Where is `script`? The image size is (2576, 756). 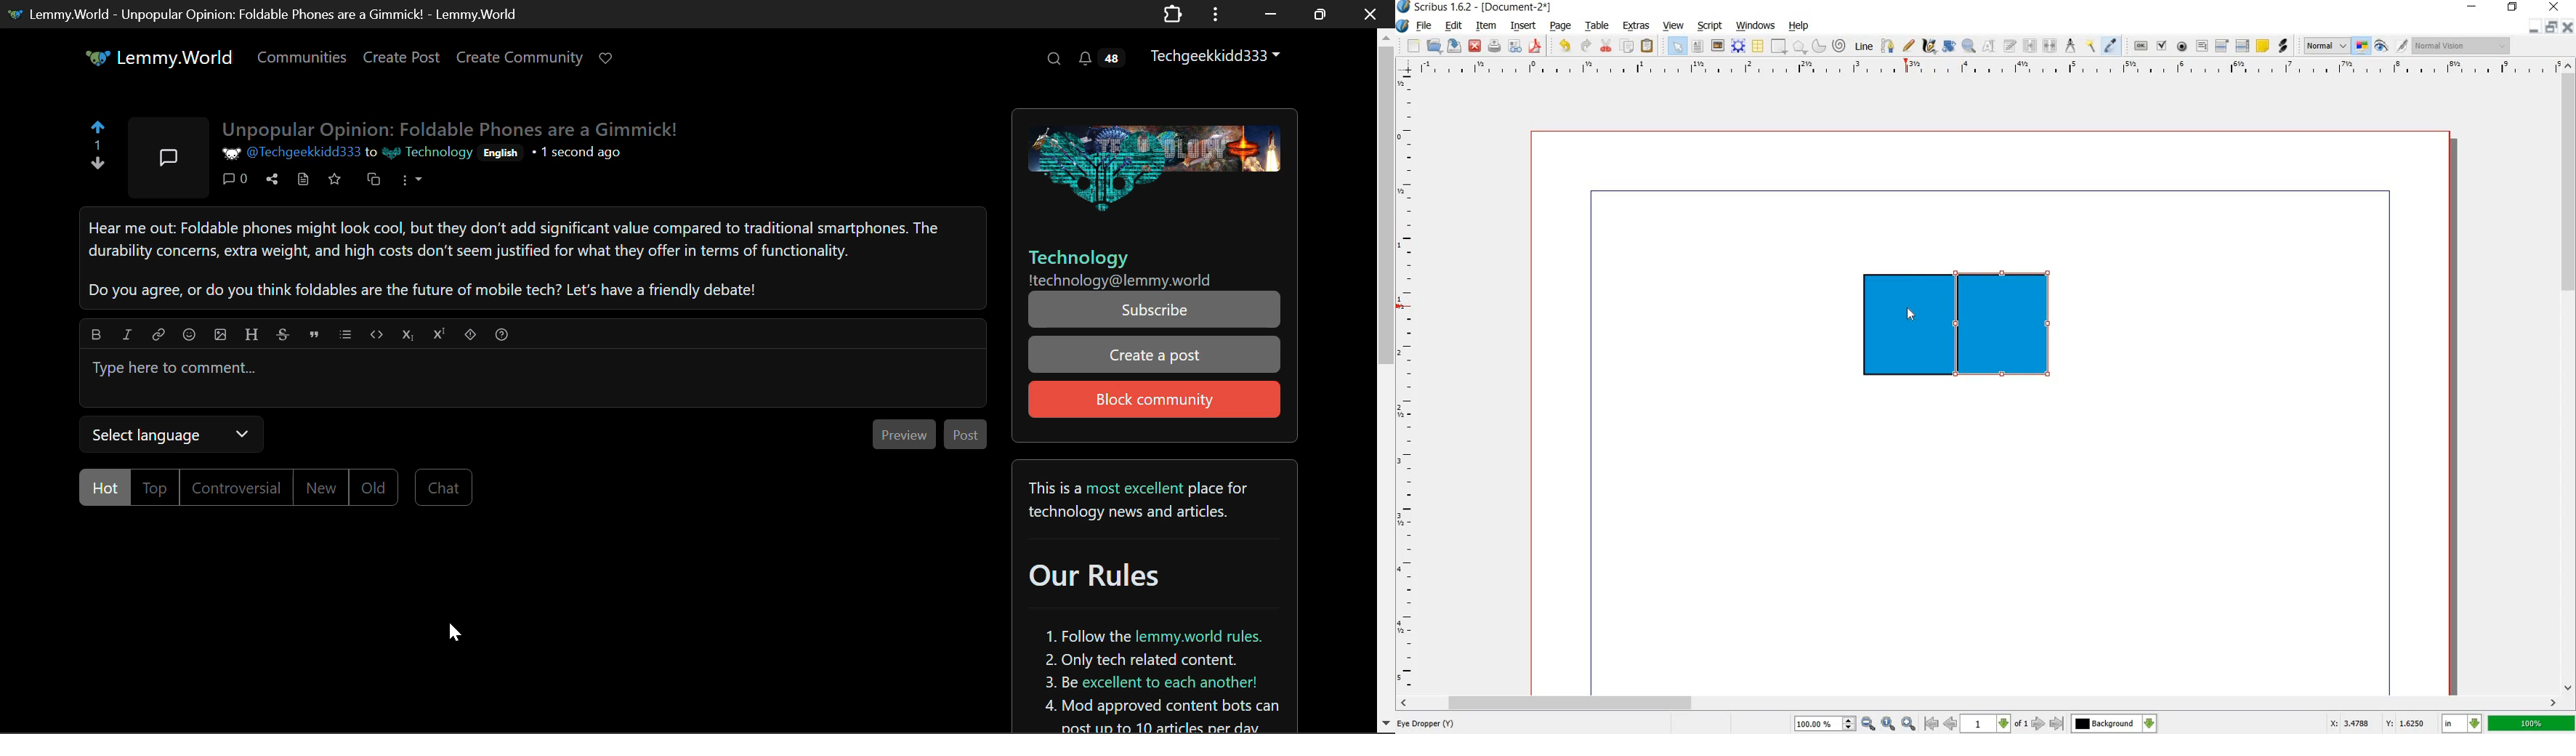 script is located at coordinates (1711, 26).